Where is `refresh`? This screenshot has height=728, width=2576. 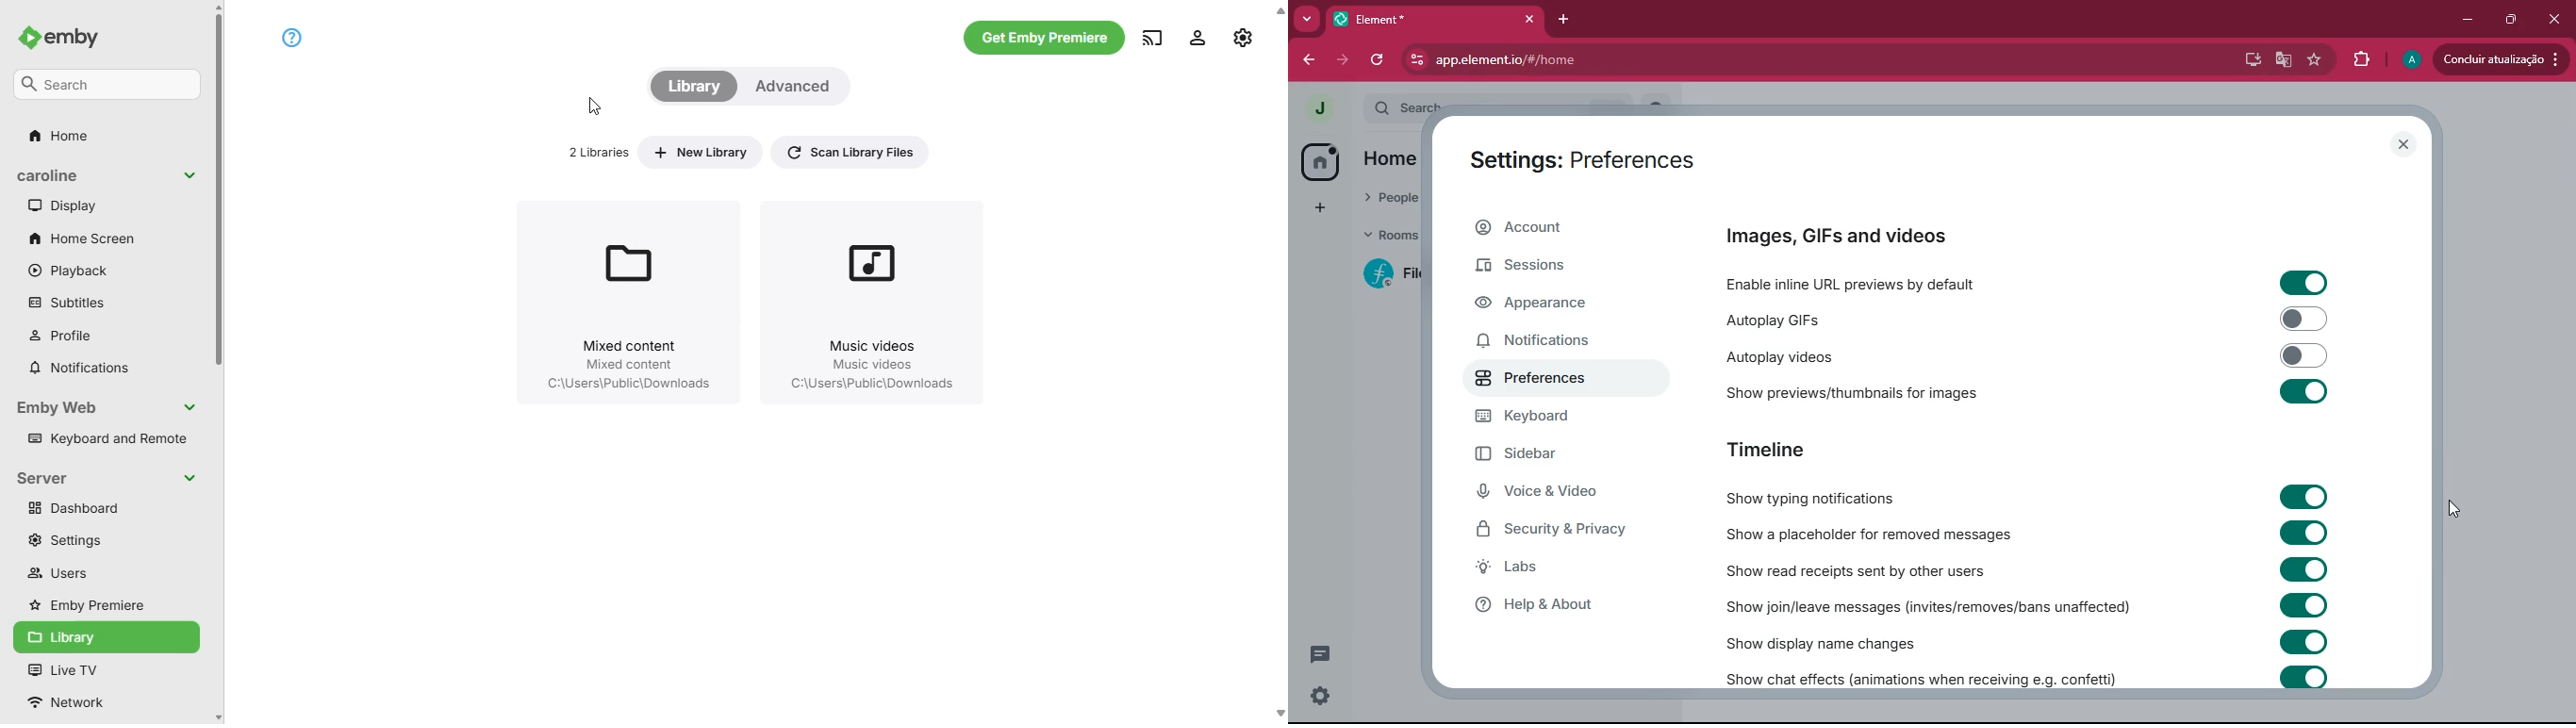
refresh is located at coordinates (1379, 60).